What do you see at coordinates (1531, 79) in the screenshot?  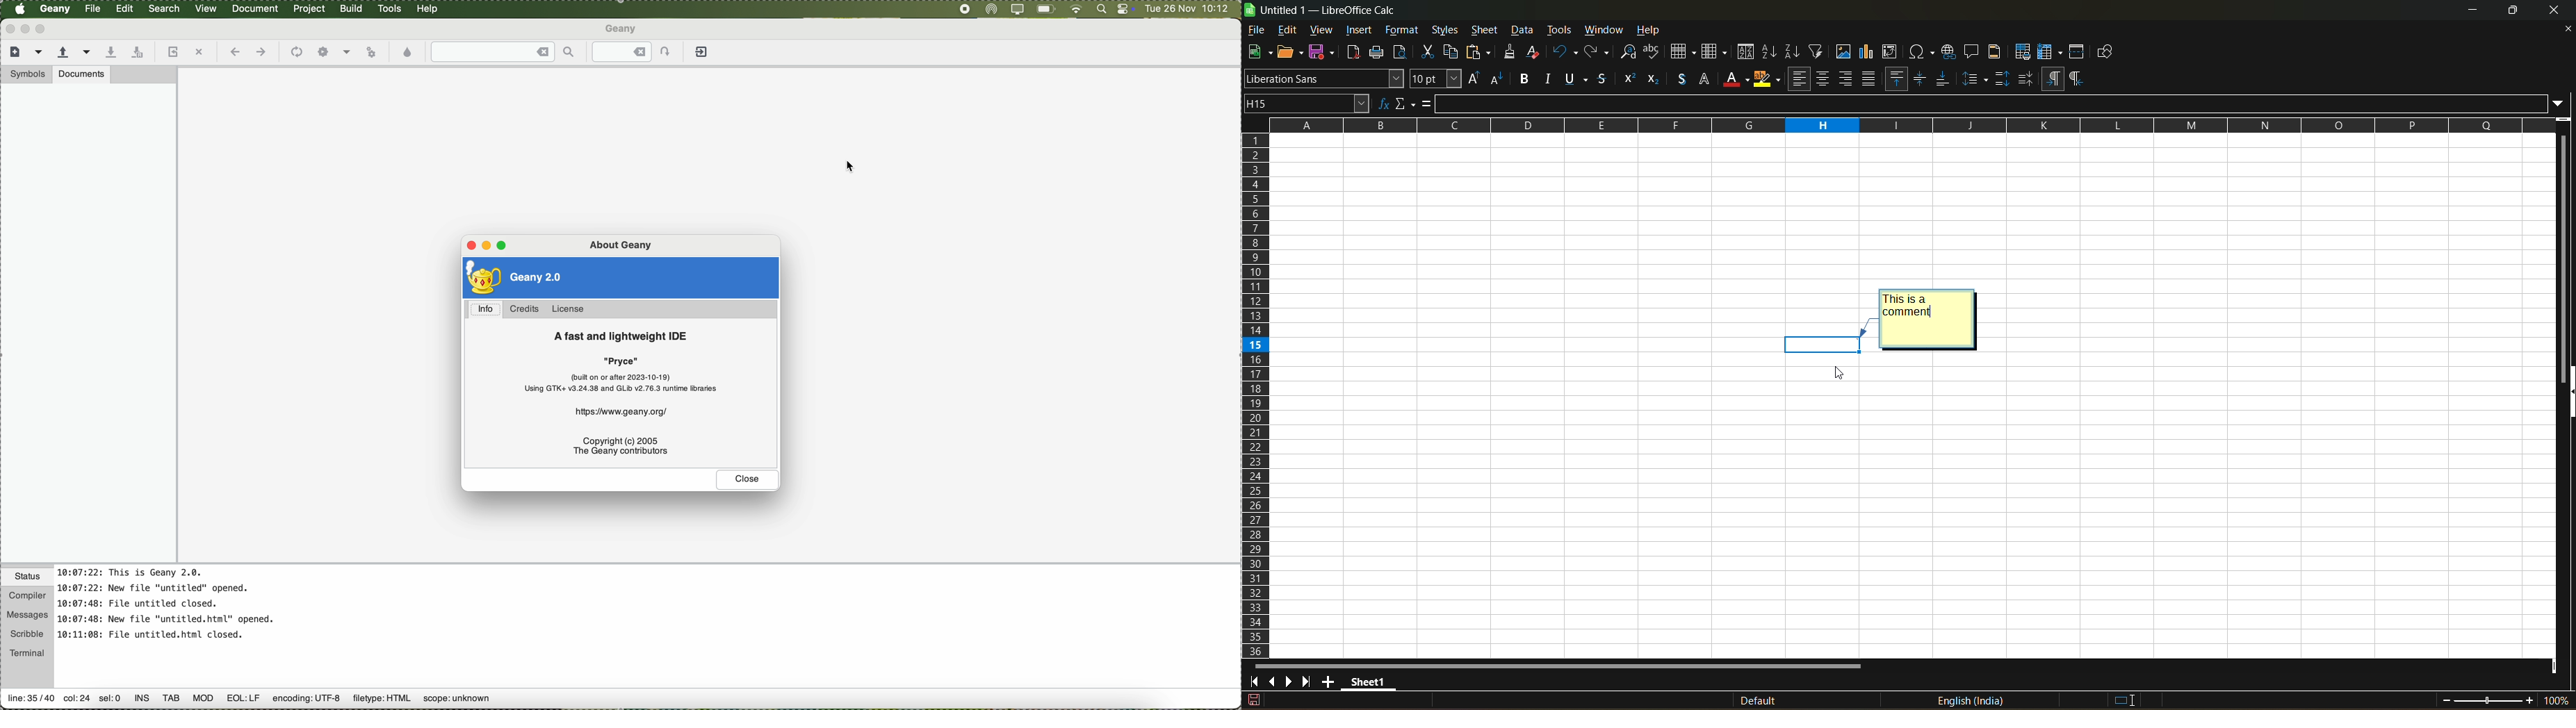 I see `underlinr` at bounding box center [1531, 79].